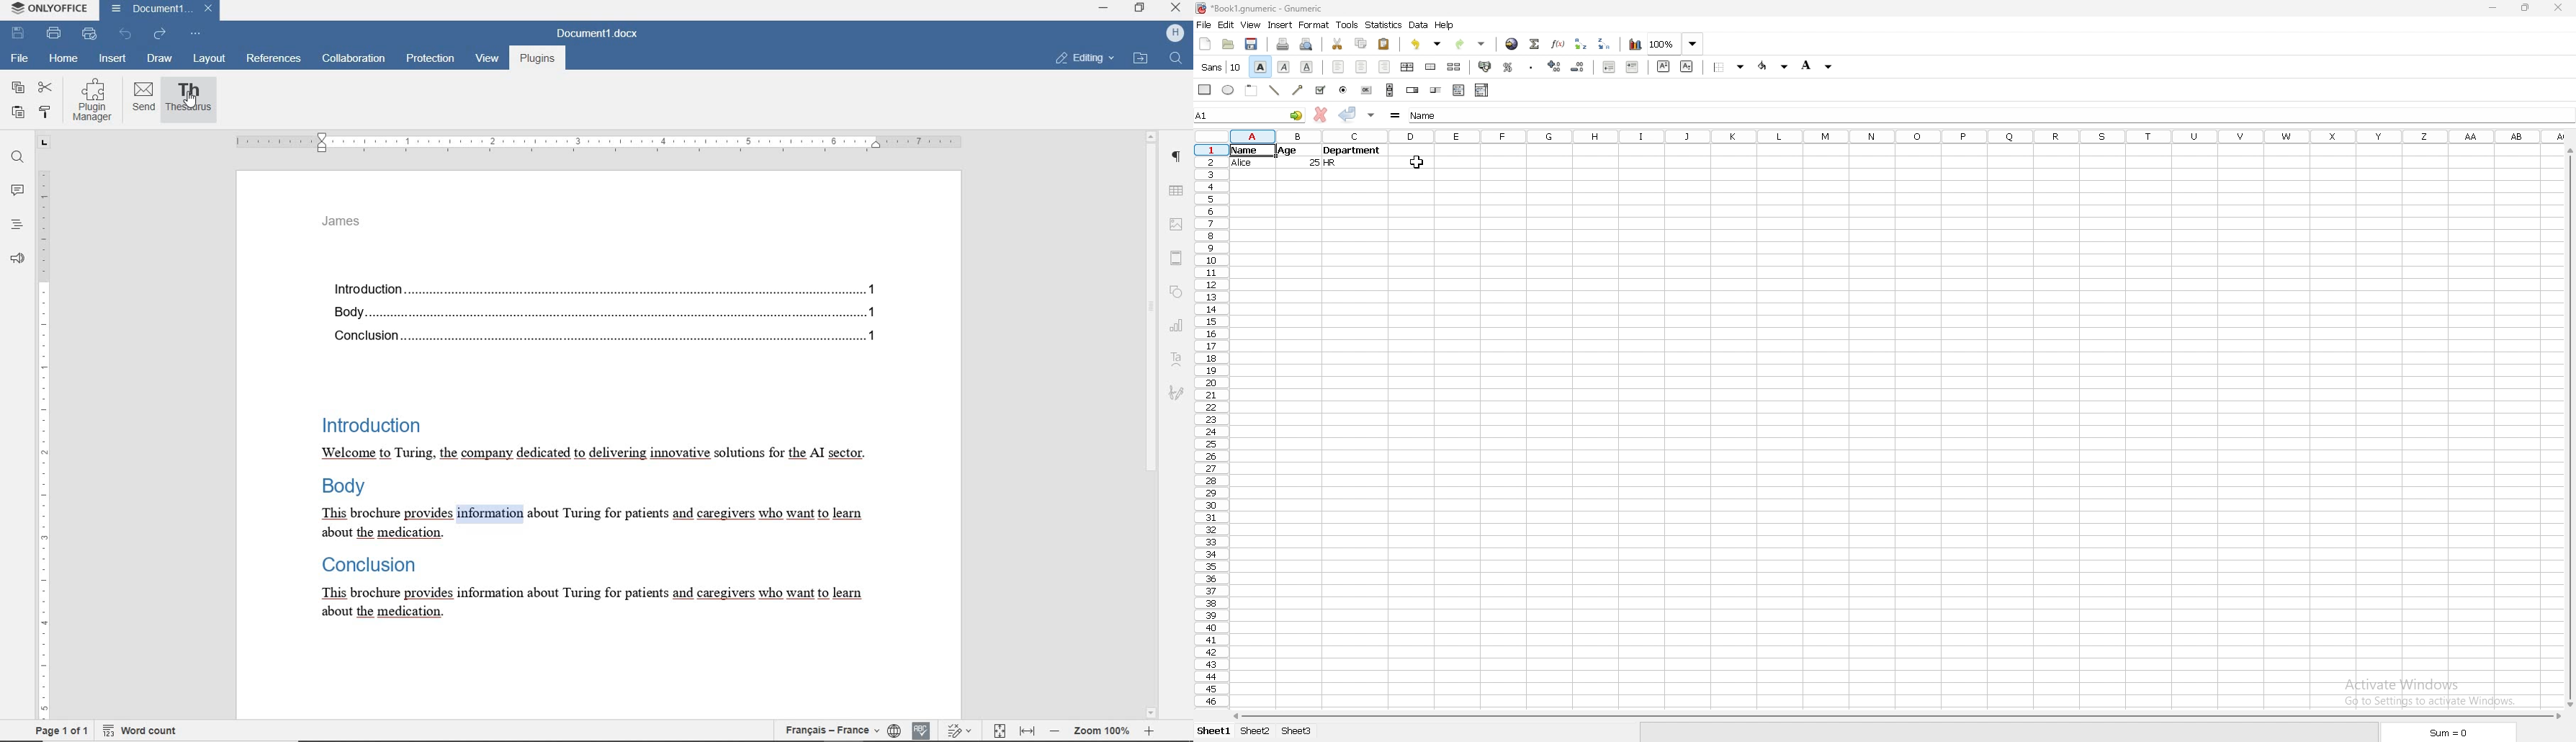 This screenshot has width=2576, height=756. Describe the element at coordinates (1419, 25) in the screenshot. I see `data` at that location.